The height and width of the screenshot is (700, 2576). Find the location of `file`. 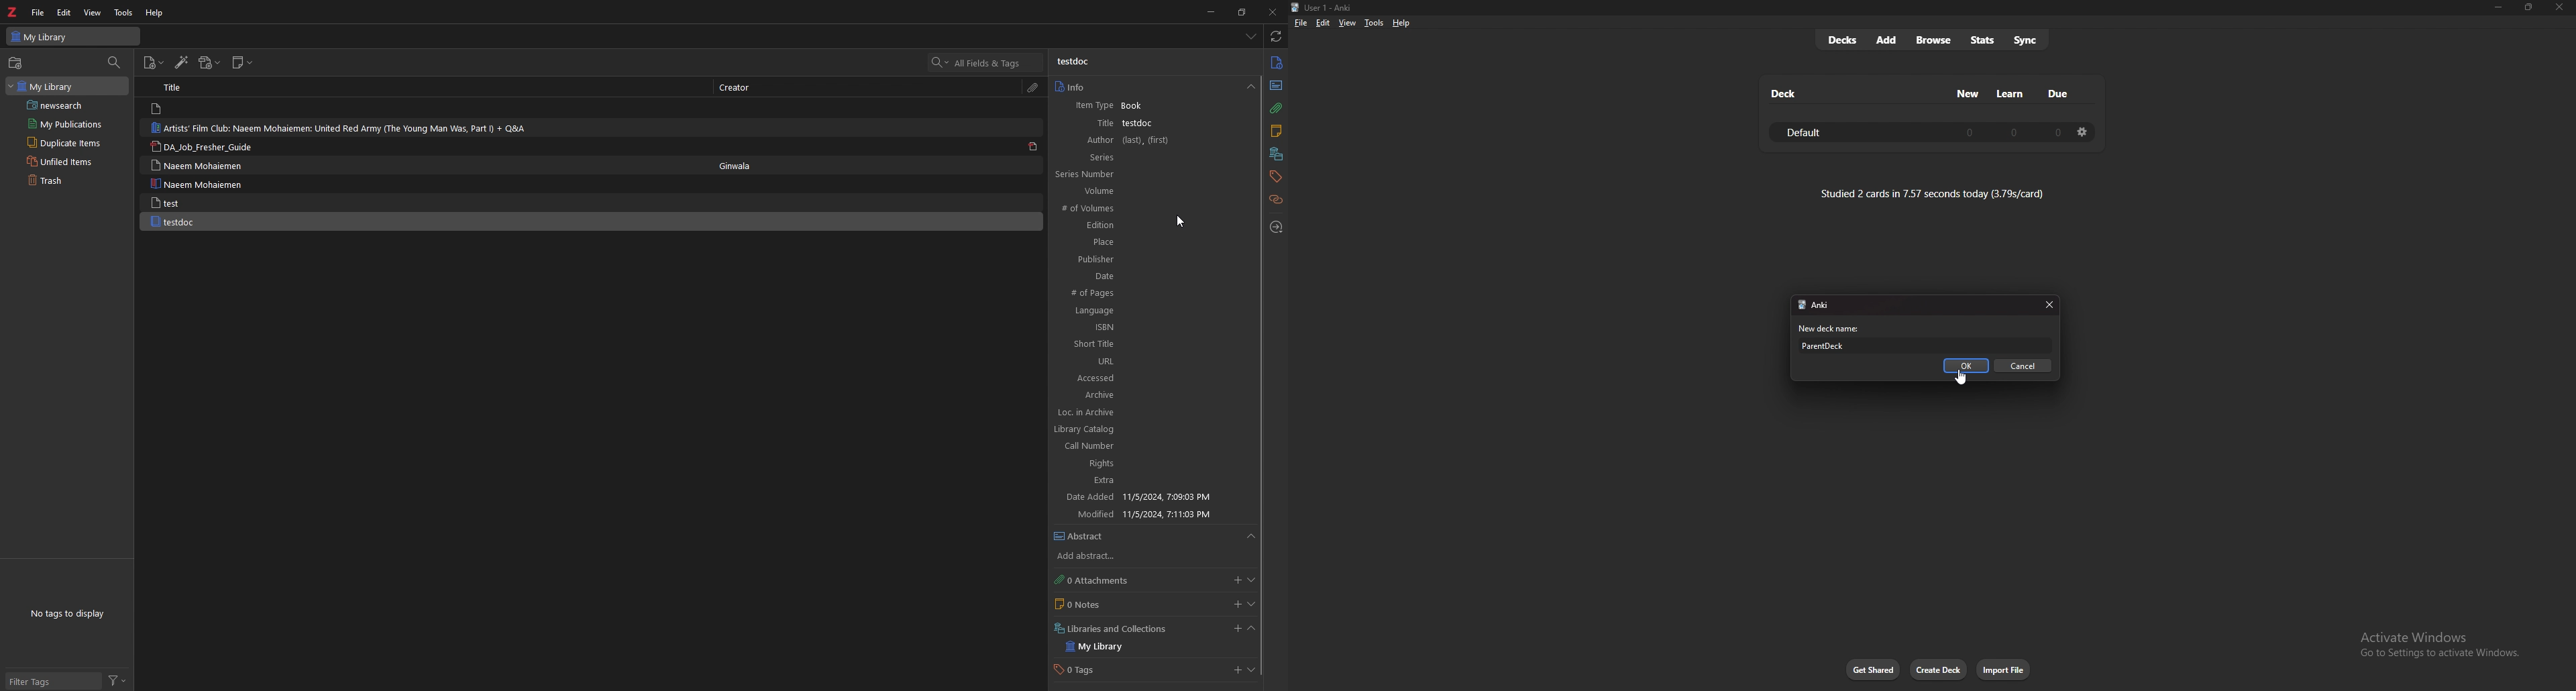

file is located at coordinates (1301, 23).